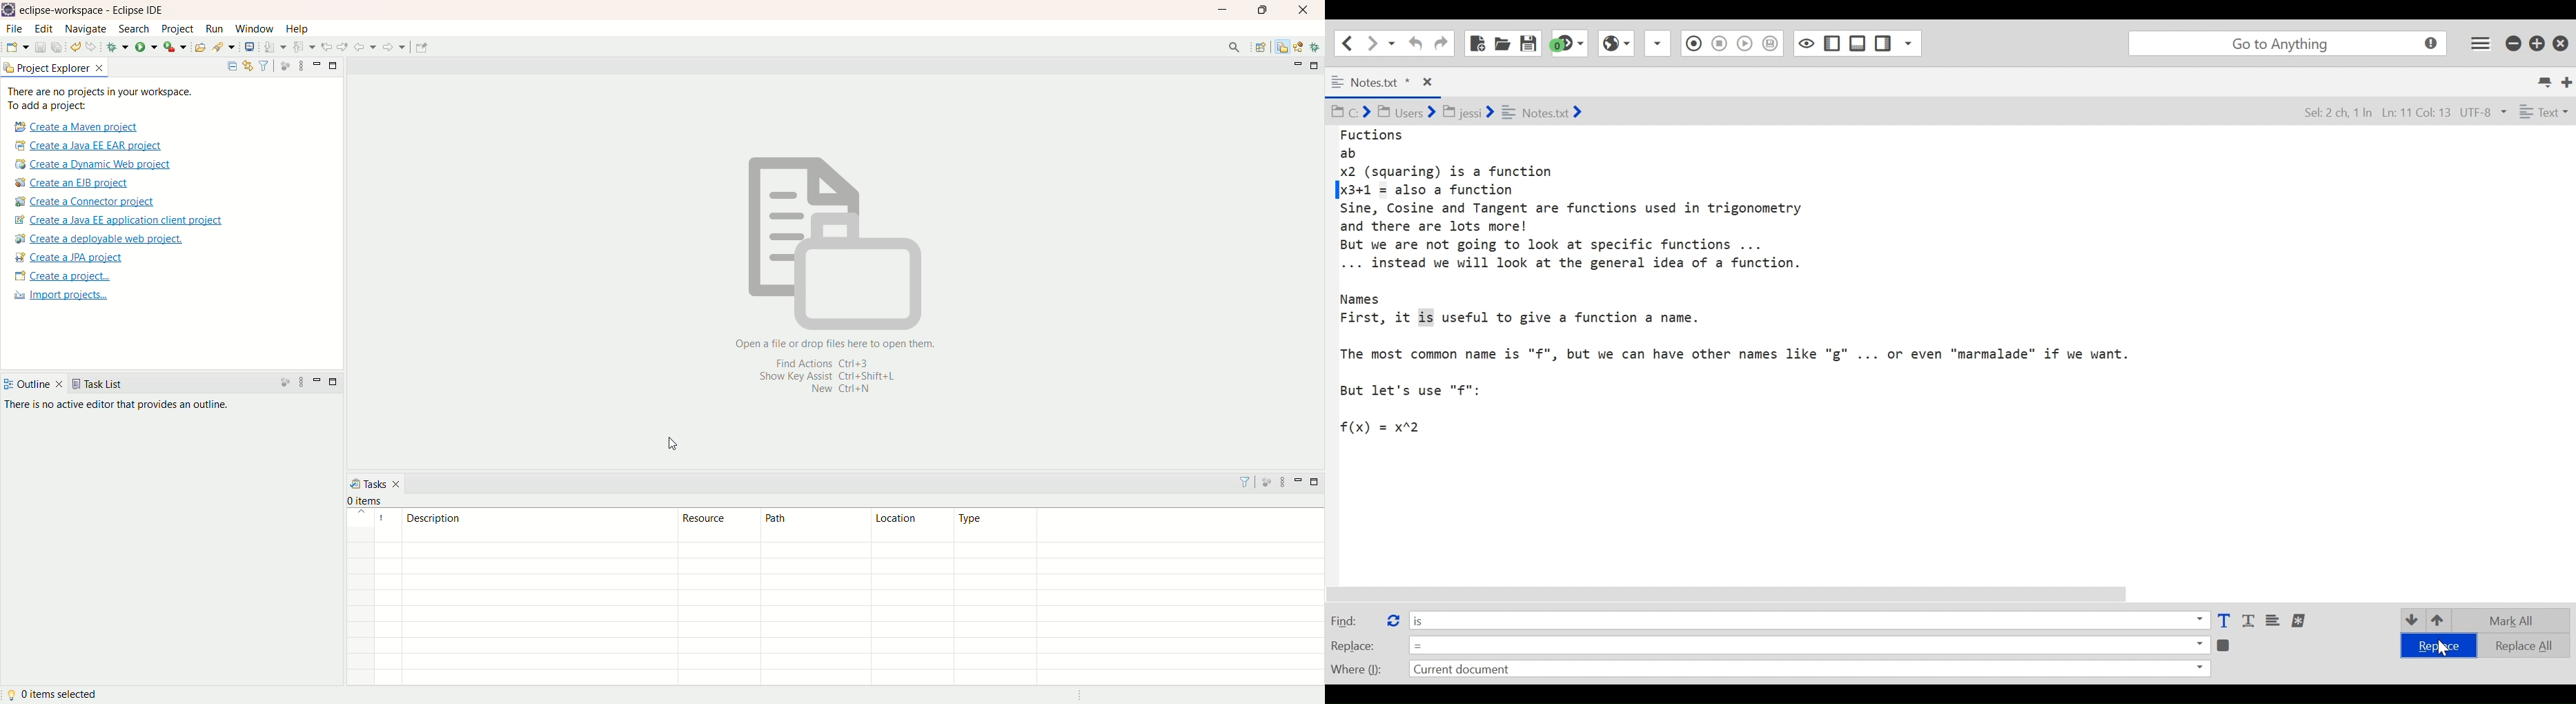 The image size is (2576, 728). What do you see at coordinates (2538, 42) in the screenshot?
I see `Restore` at bounding box center [2538, 42].